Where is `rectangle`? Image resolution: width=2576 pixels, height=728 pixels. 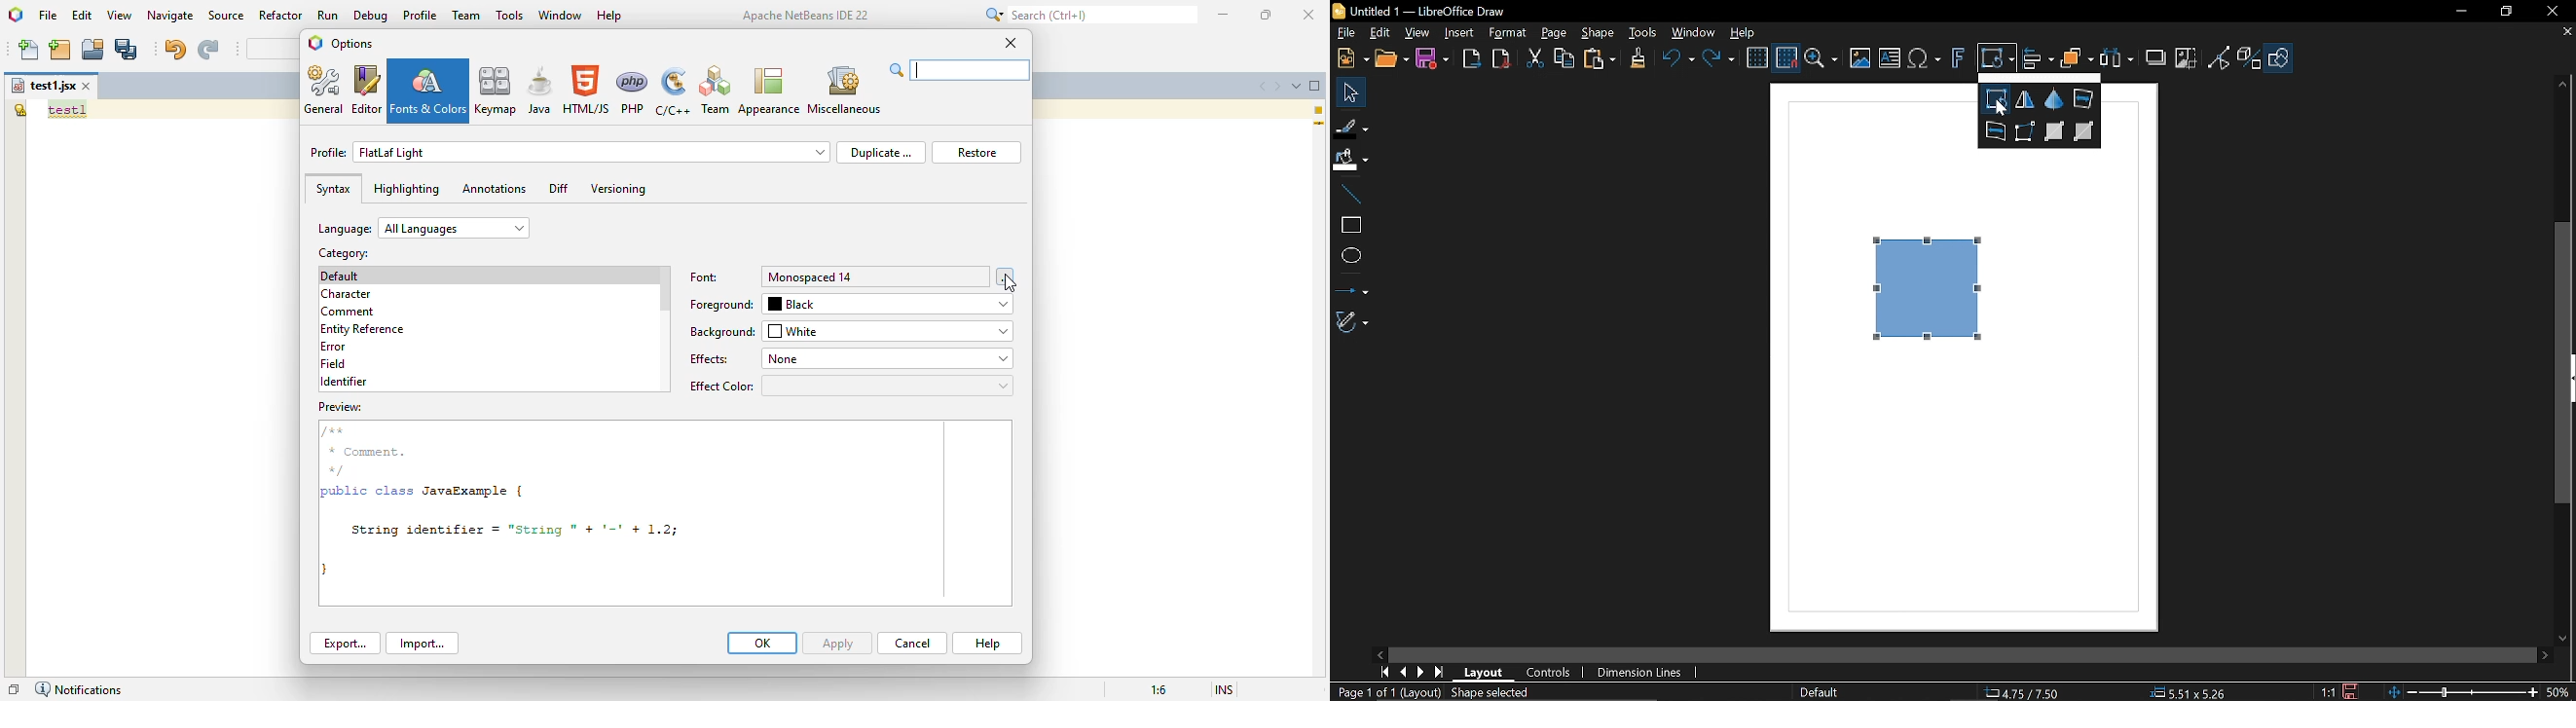 rectangle is located at coordinates (1348, 226).